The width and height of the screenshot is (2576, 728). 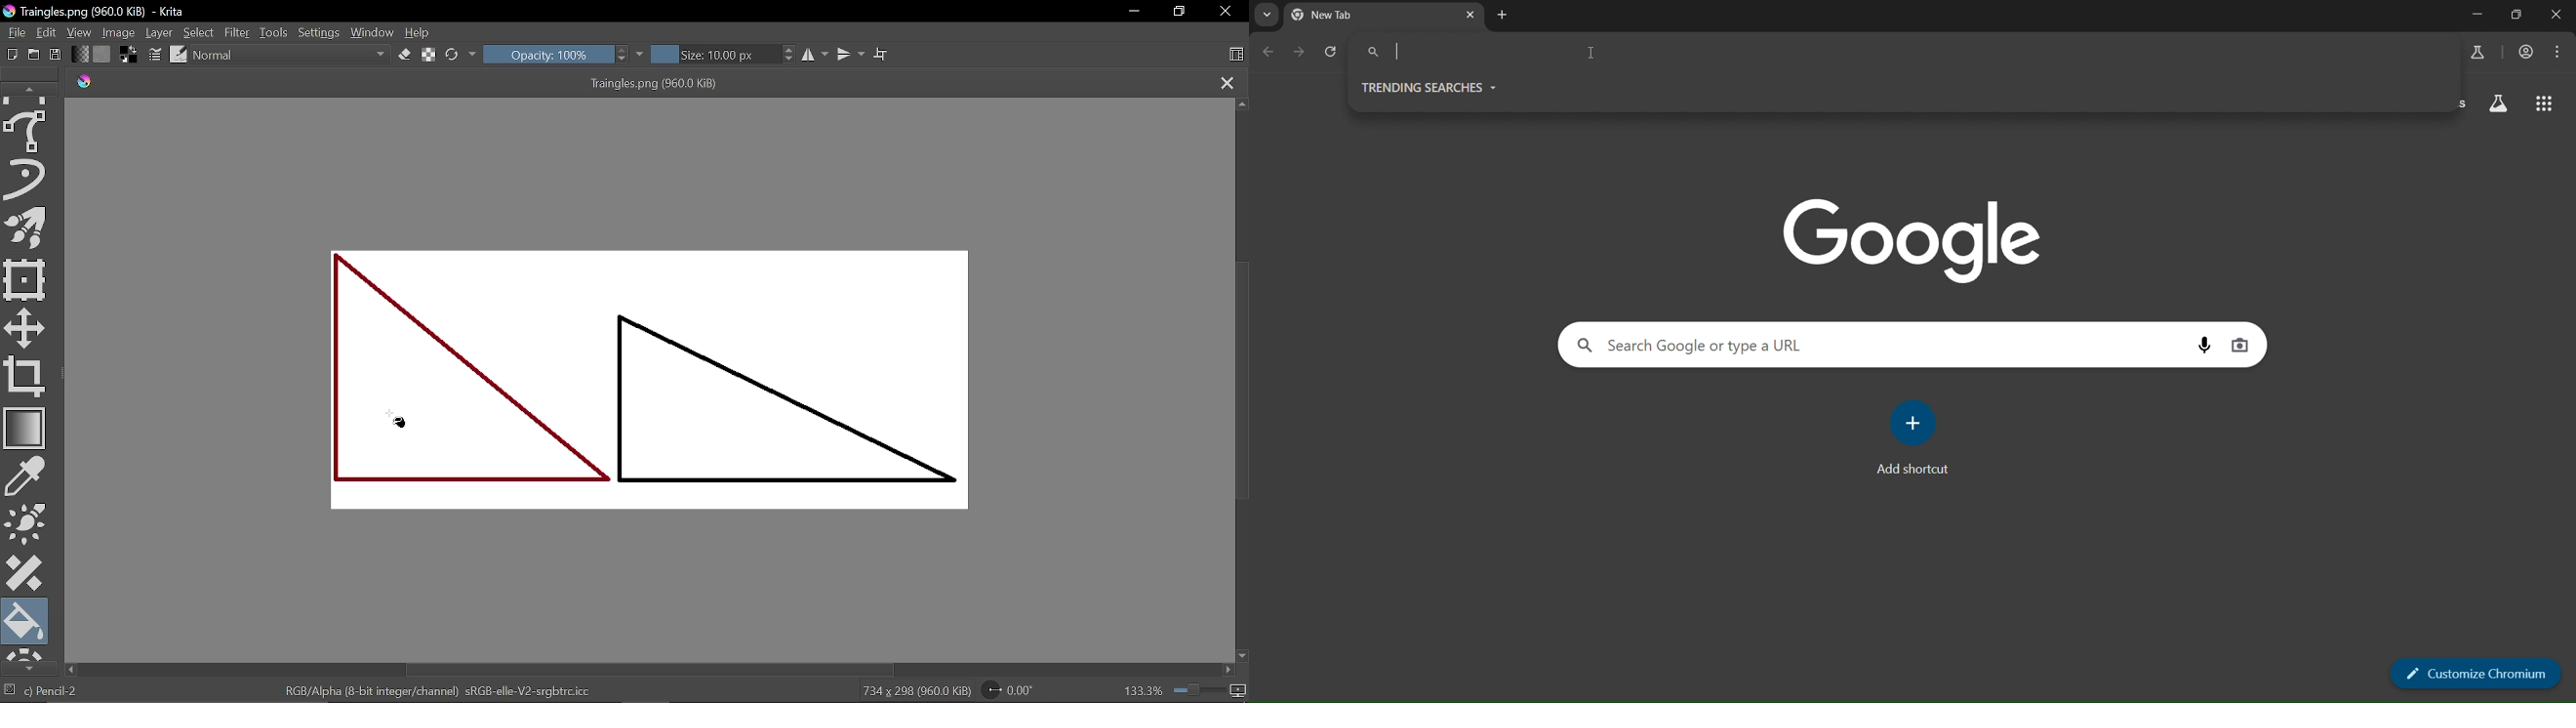 What do you see at coordinates (2530, 52) in the screenshot?
I see `accounts` at bounding box center [2530, 52].